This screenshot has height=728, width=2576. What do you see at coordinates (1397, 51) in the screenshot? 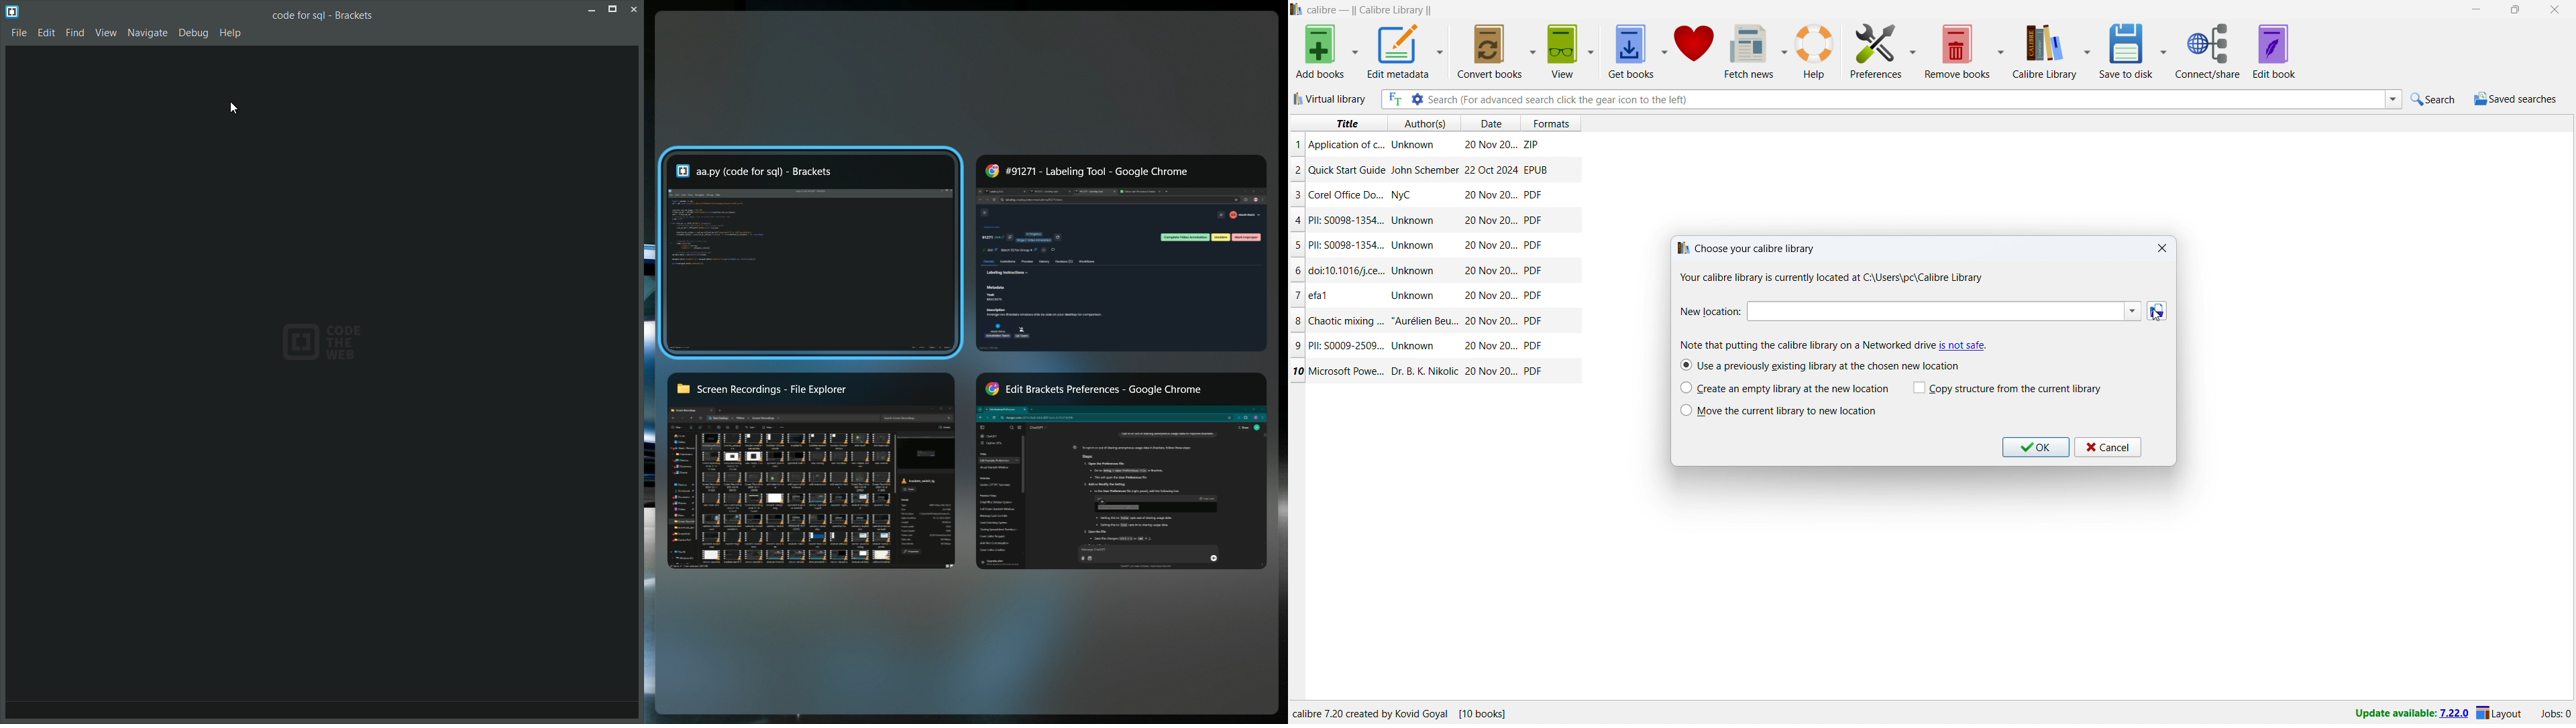
I see `edit metadata` at bounding box center [1397, 51].